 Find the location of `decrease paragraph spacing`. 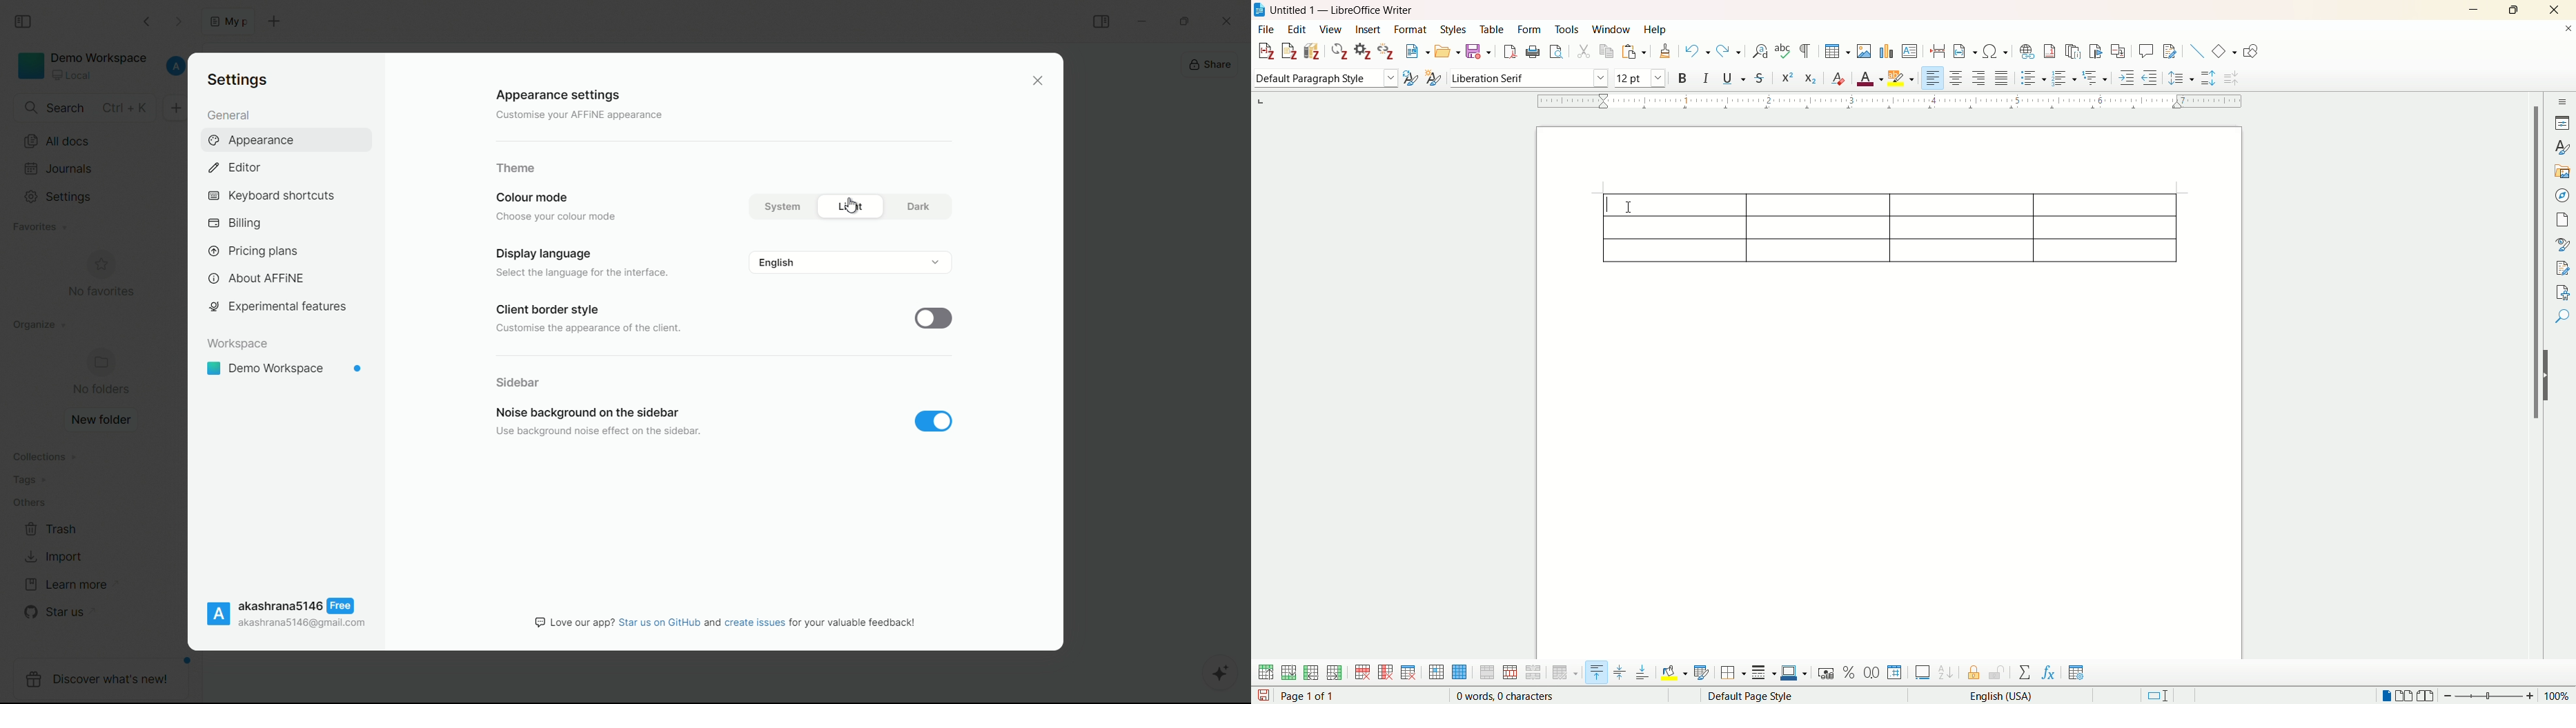

decrease paragraph spacing is located at coordinates (2230, 79).